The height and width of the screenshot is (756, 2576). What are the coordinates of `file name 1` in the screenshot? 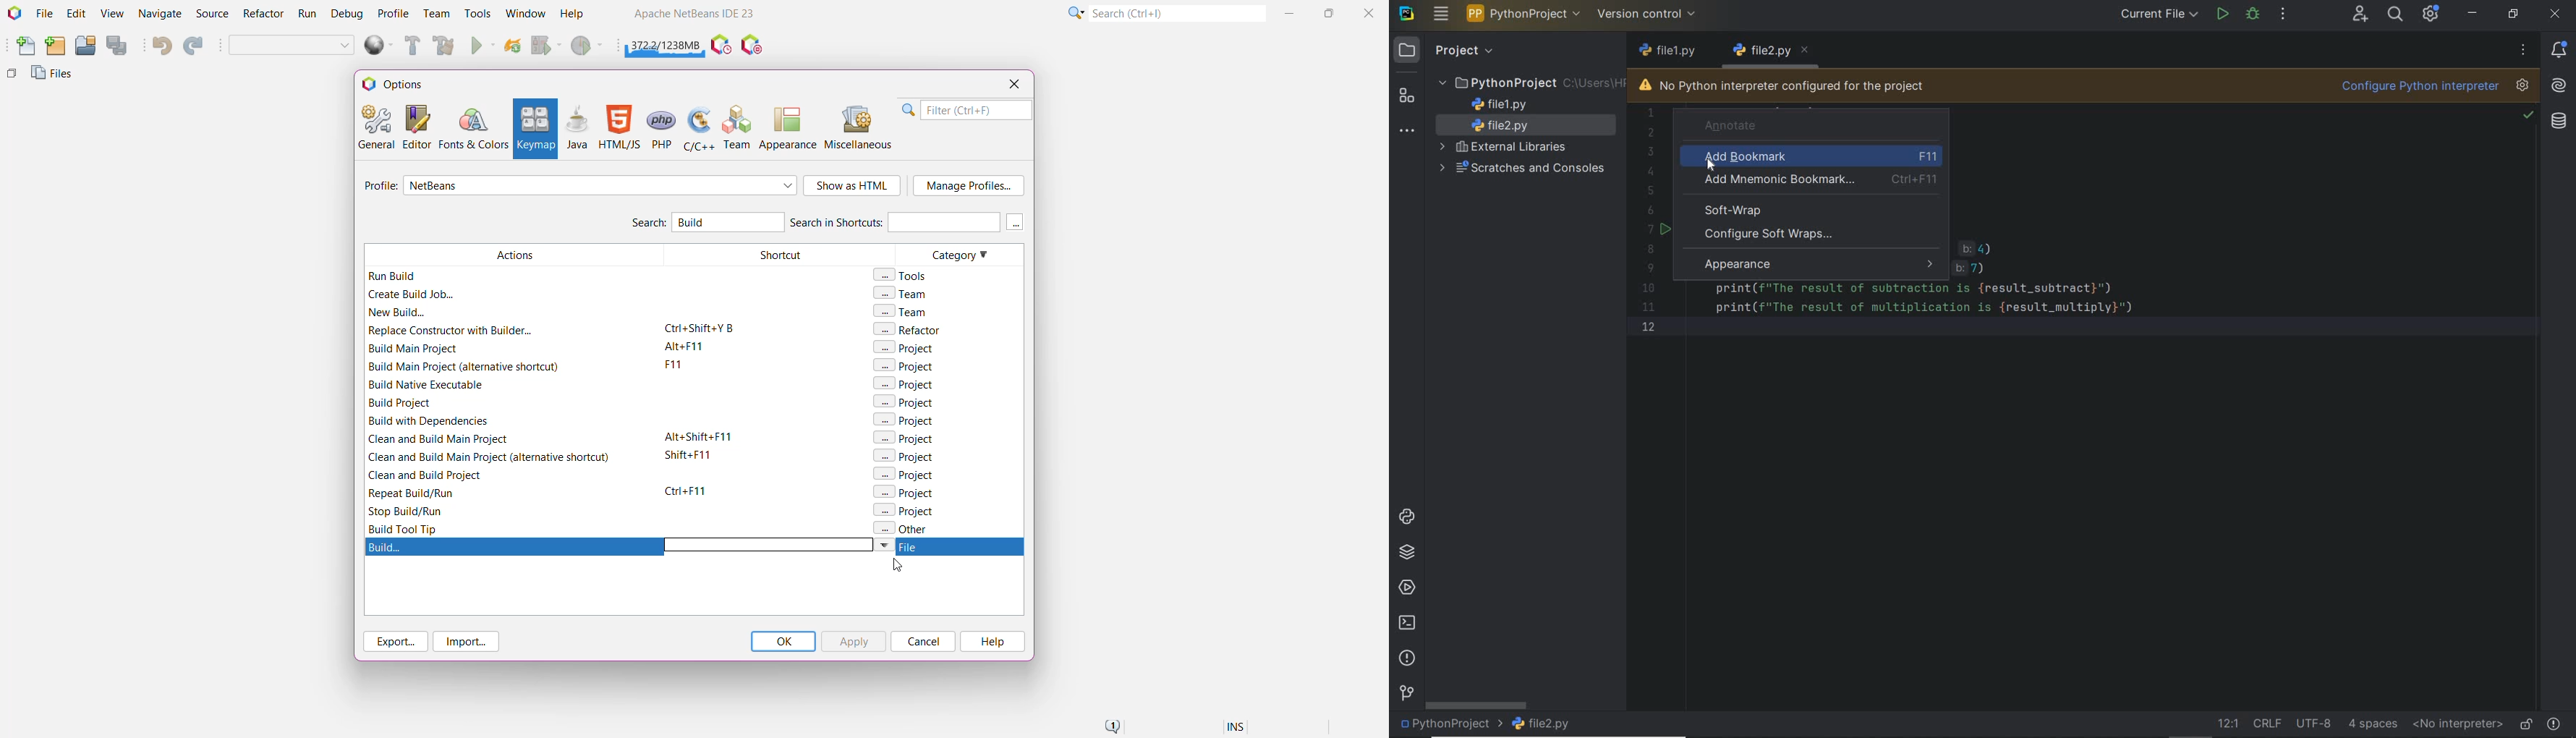 It's located at (1501, 105).